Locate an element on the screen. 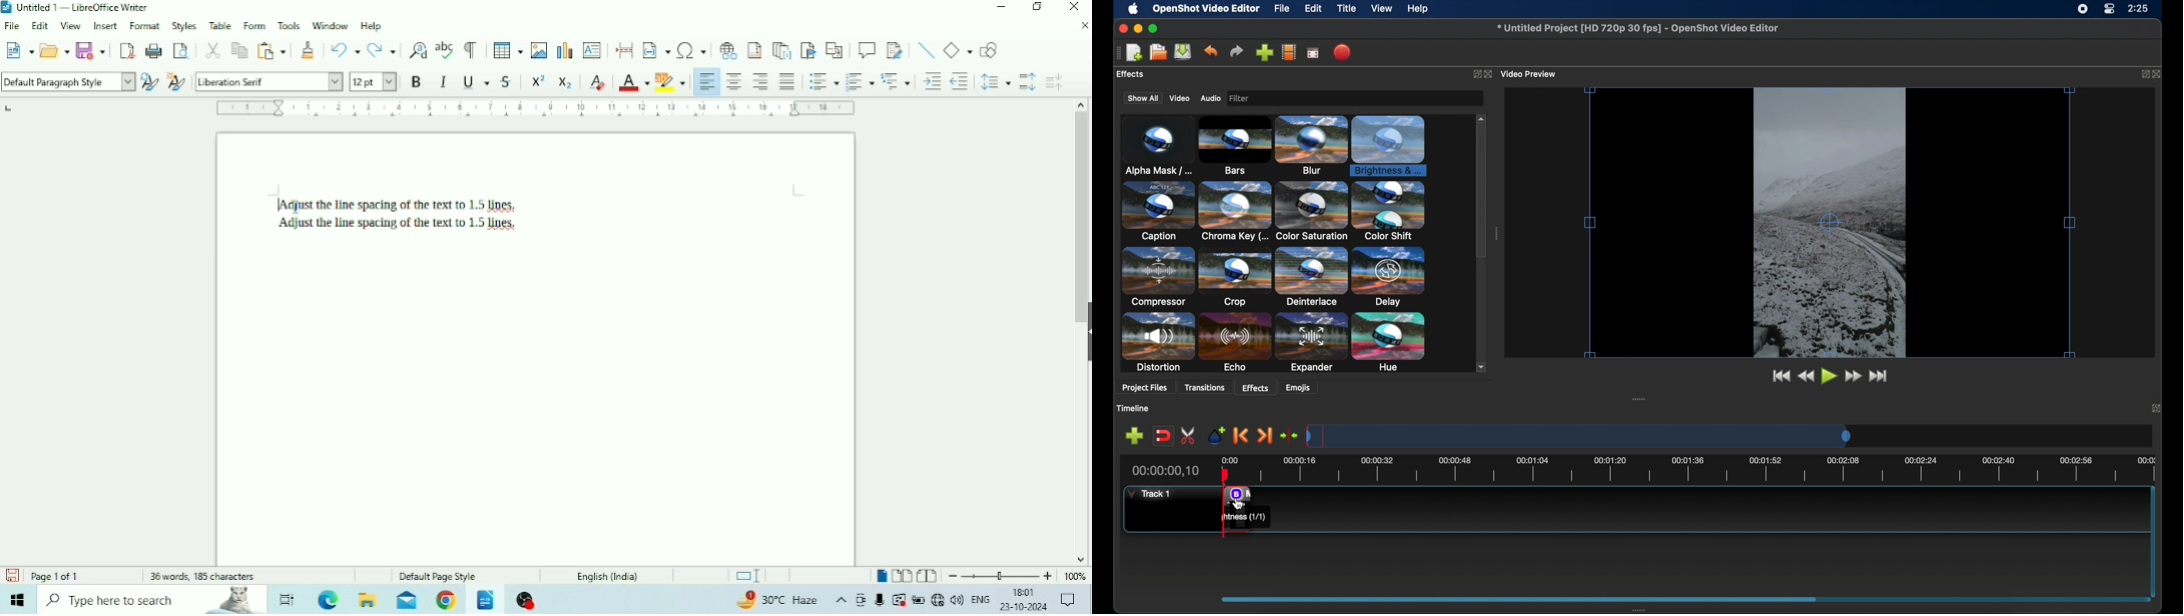  Text is located at coordinates (398, 214).